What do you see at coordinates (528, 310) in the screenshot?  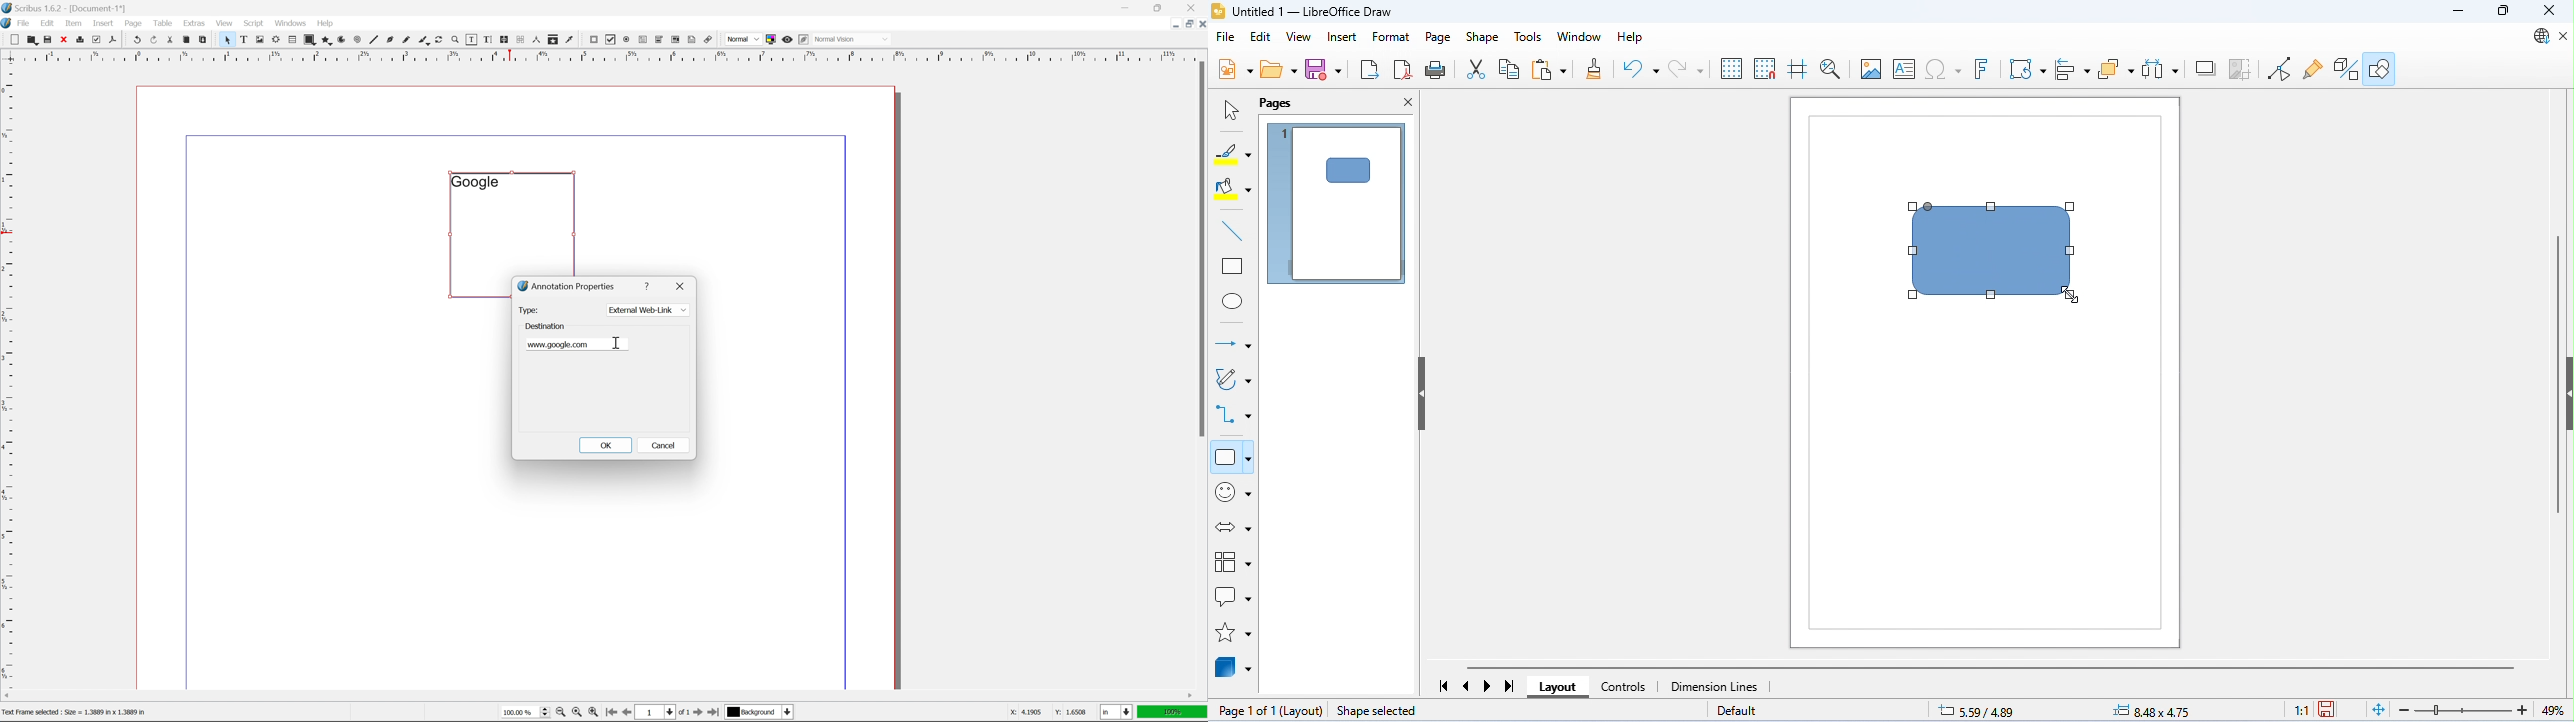 I see `type:` at bounding box center [528, 310].